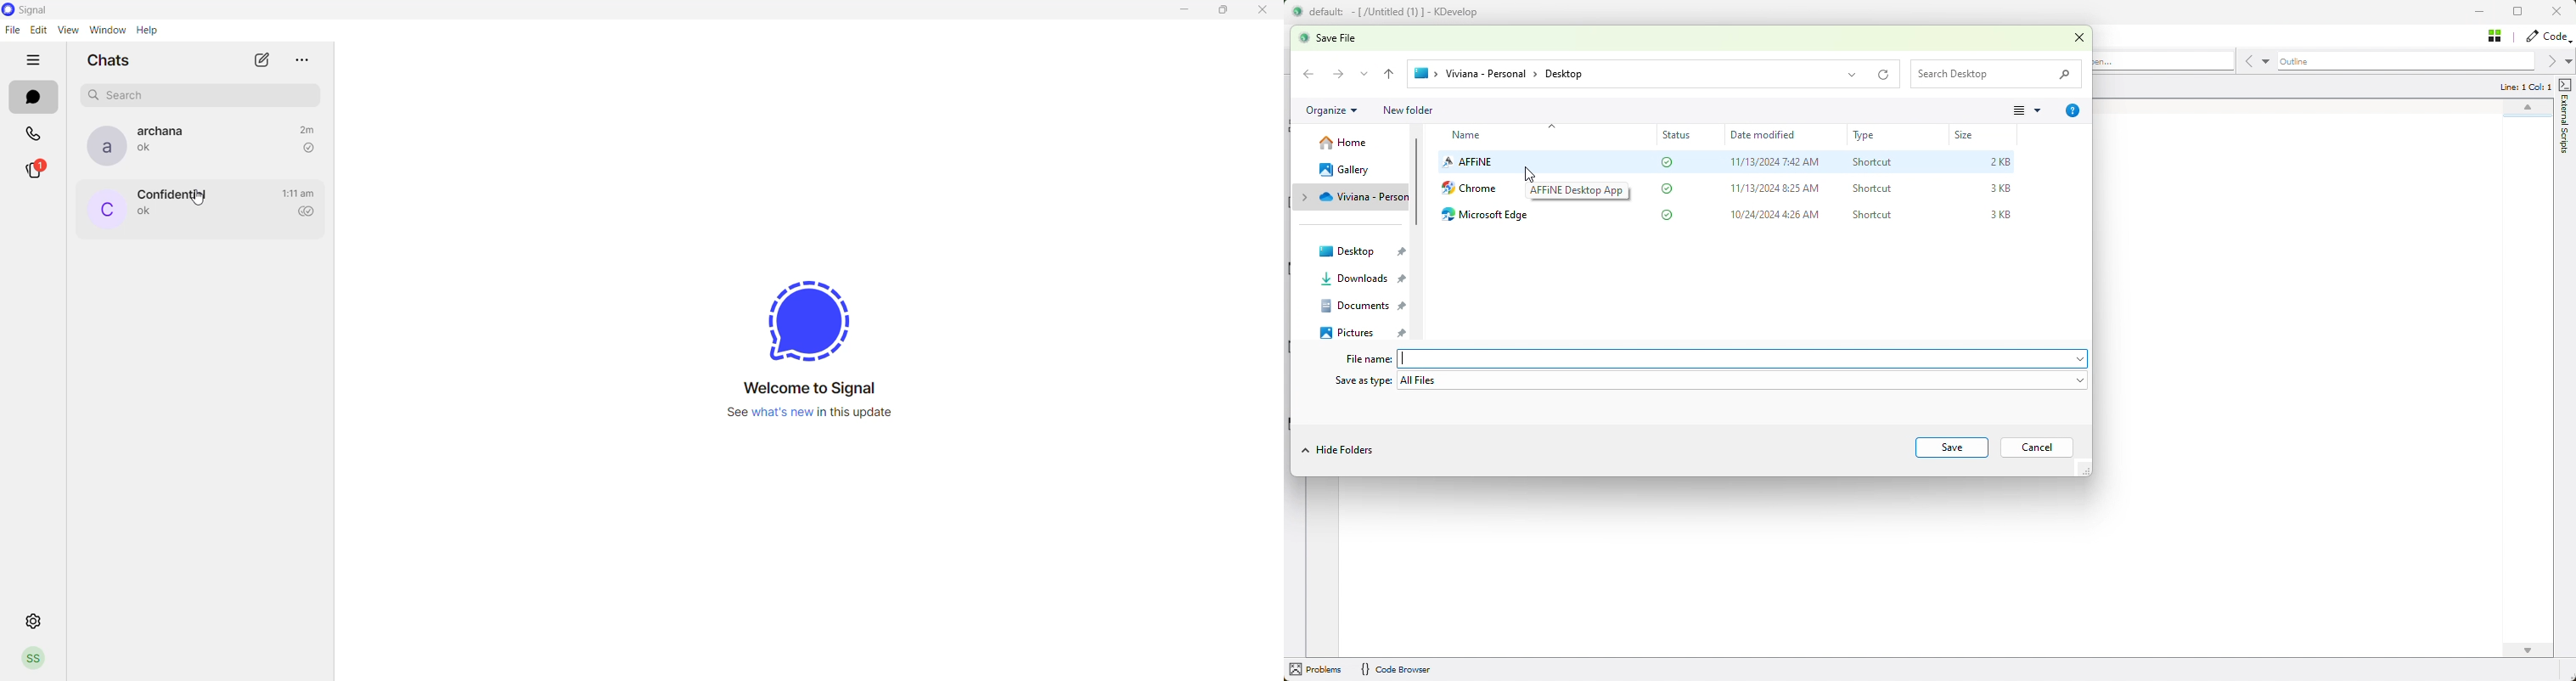 This screenshot has width=2576, height=700. What do you see at coordinates (1873, 189) in the screenshot?
I see `‘Shortcut` at bounding box center [1873, 189].